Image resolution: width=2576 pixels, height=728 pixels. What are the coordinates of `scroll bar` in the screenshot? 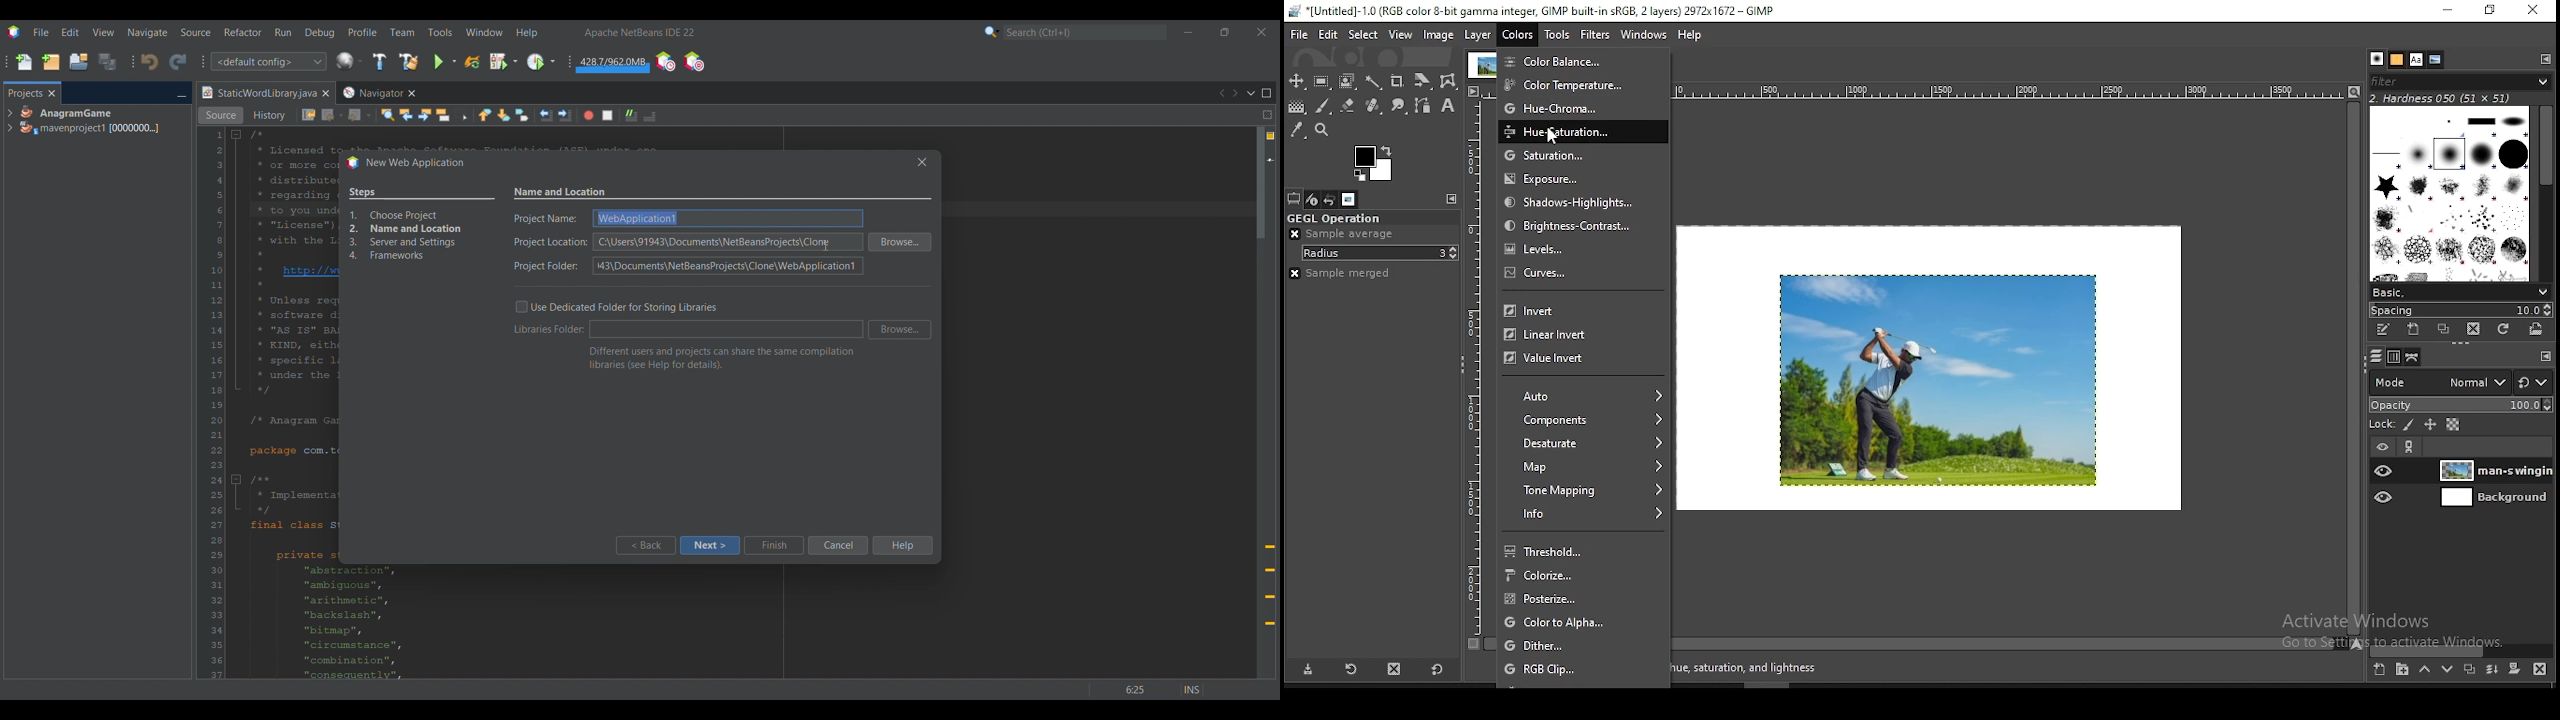 It's located at (2546, 193).